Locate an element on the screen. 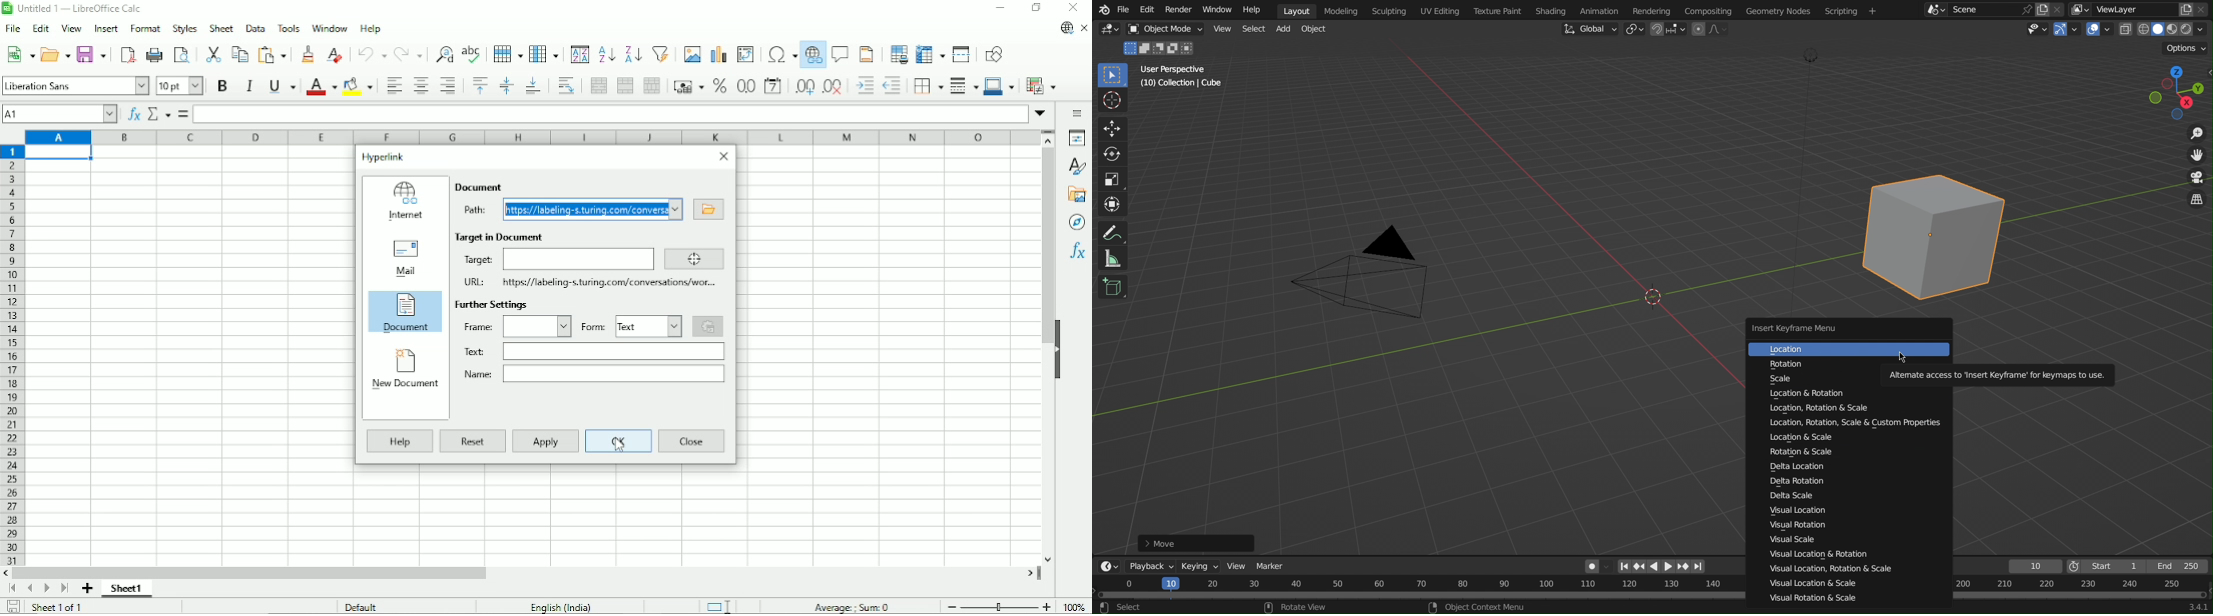 This screenshot has height=616, width=2240. data is located at coordinates (255, 28).